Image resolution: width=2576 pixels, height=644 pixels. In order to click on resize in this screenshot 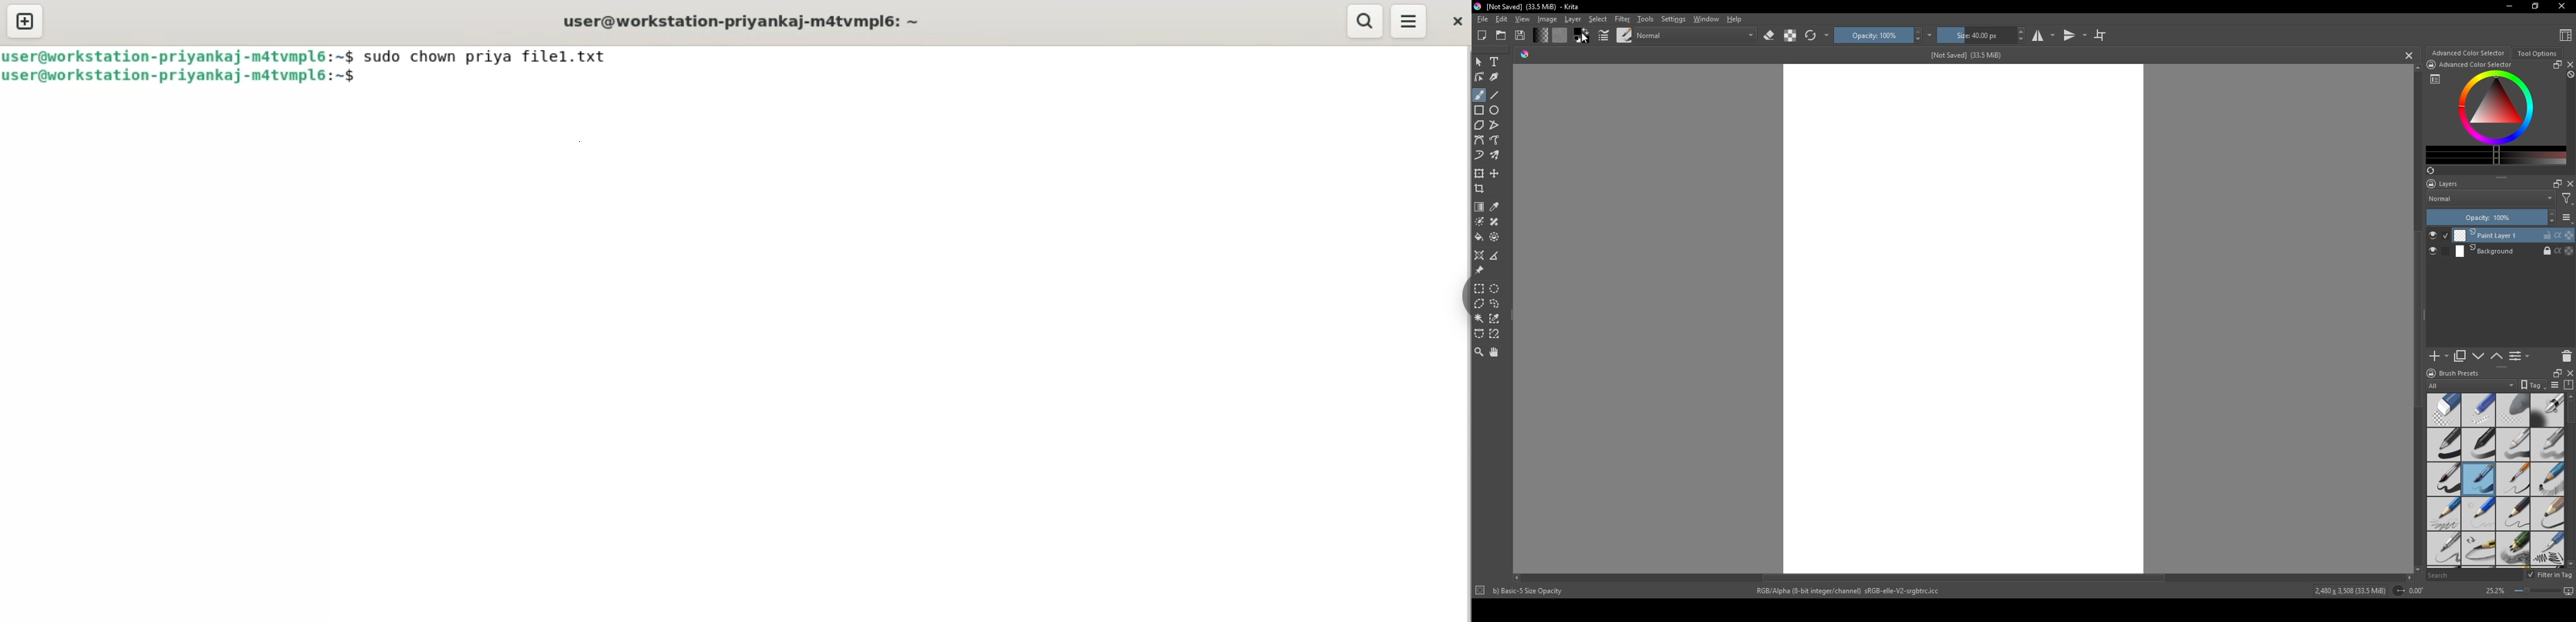, I will do `click(2535, 7)`.